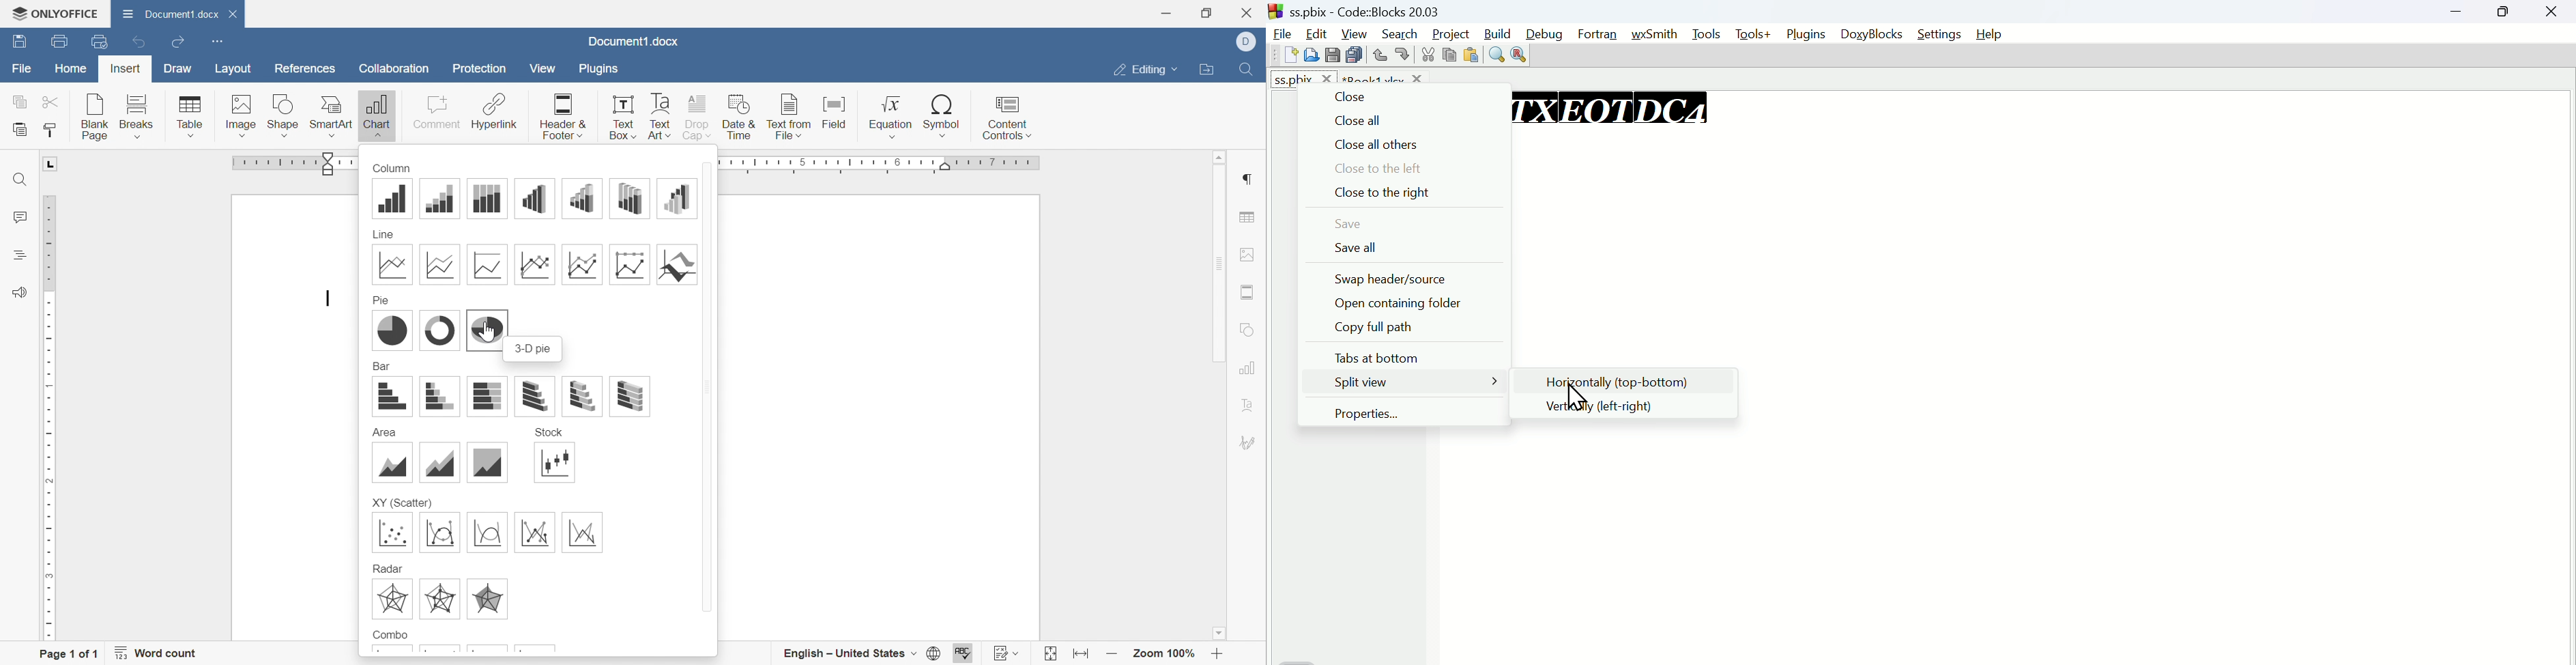 This screenshot has height=672, width=2576. Describe the element at coordinates (390, 599) in the screenshot. I see `Radar` at that location.